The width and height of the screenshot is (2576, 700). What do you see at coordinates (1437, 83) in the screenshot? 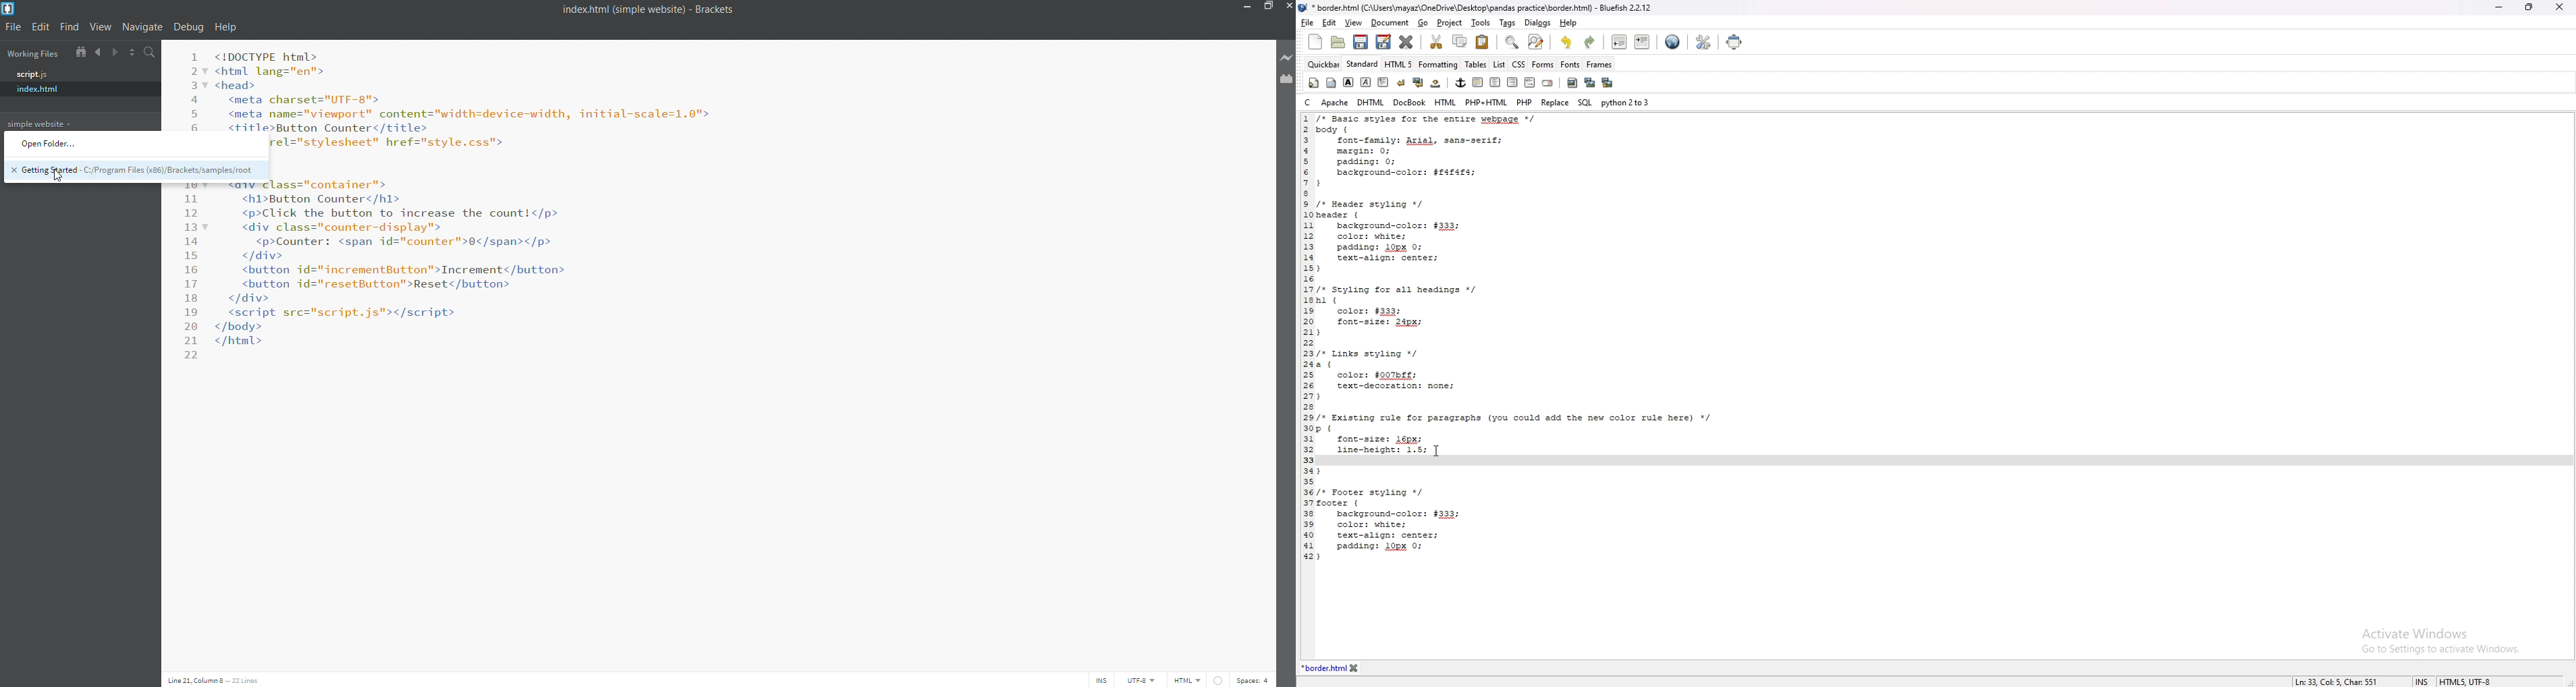
I see `non breaking space` at bounding box center [1437, 83].